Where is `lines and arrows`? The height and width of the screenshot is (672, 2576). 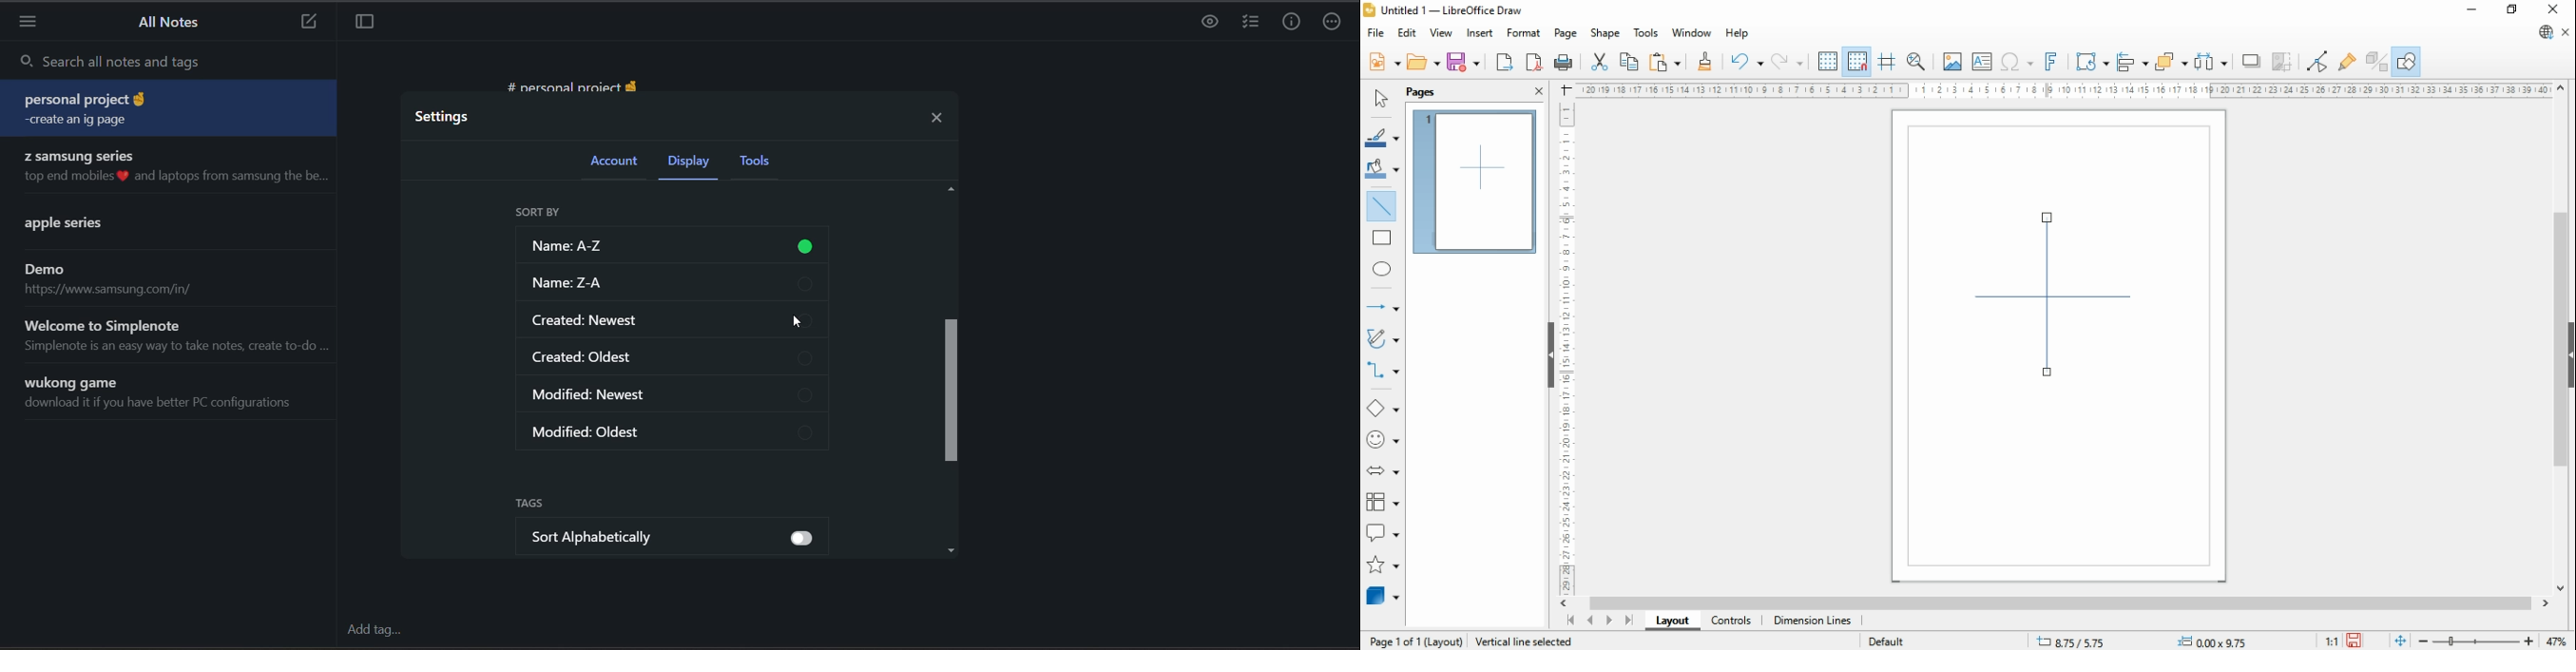
lines and arrows is located at coordinates (1380, 307).